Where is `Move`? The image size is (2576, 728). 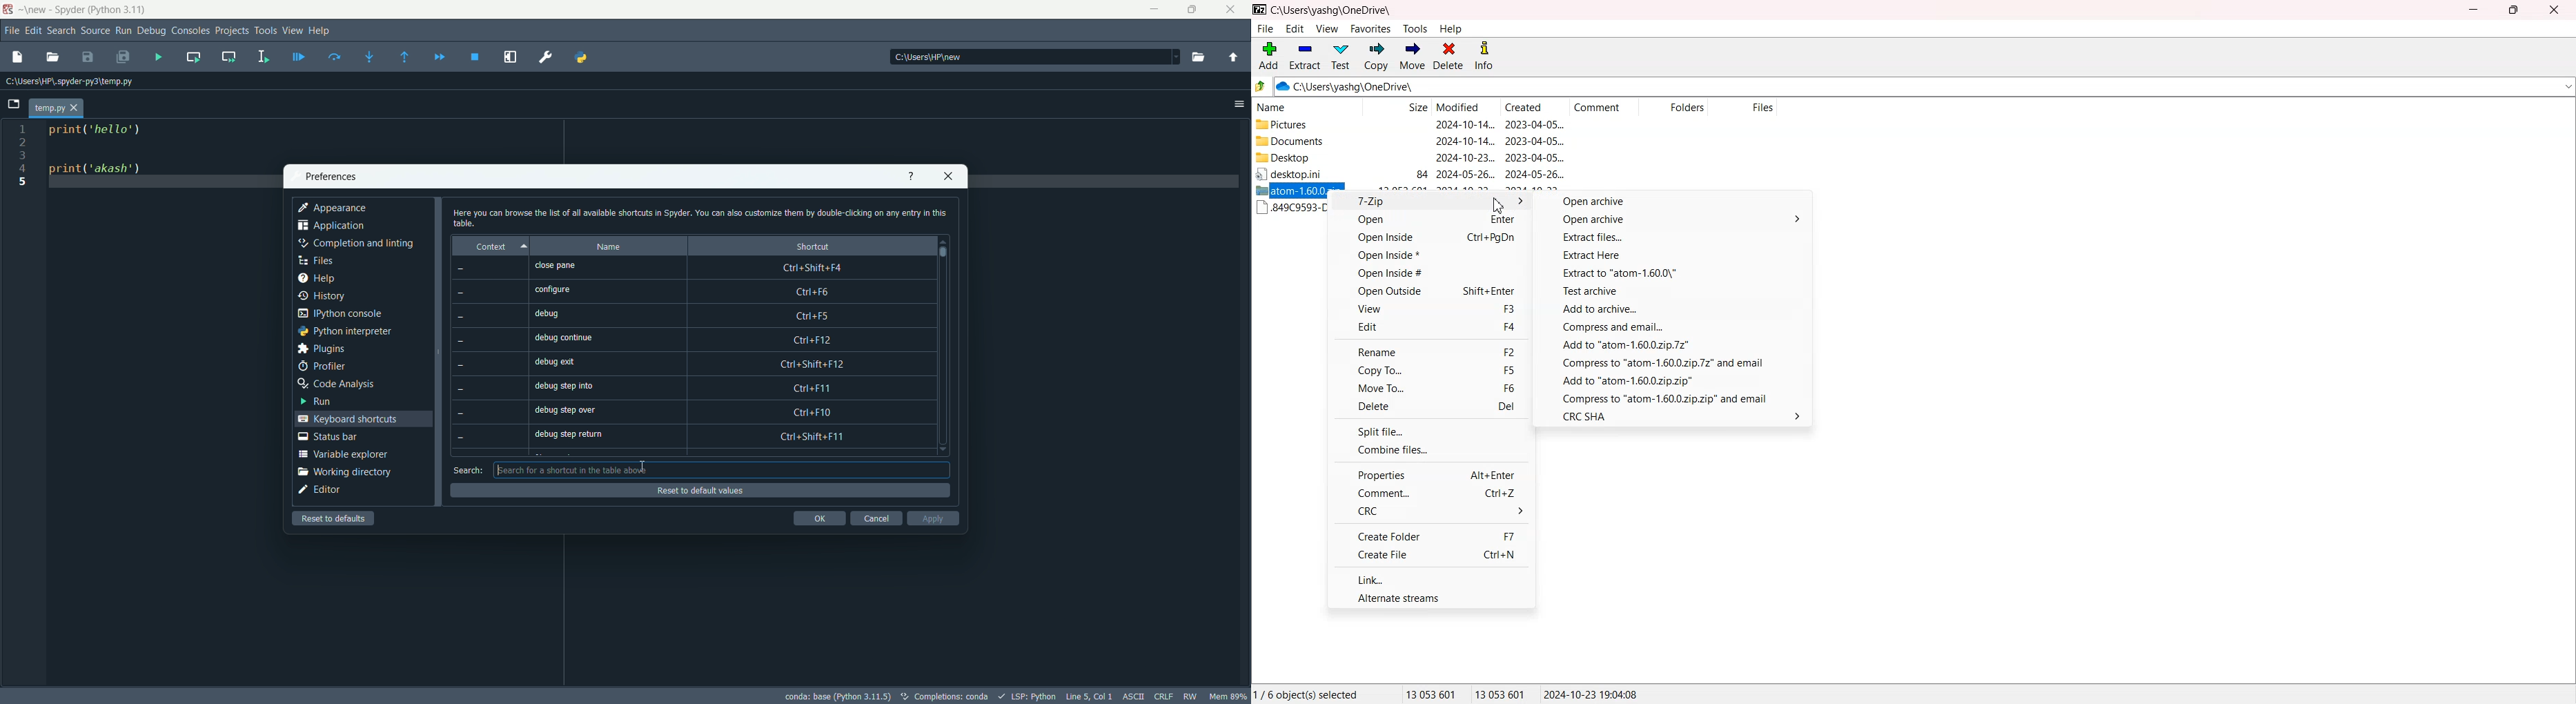 Move is located at coordinates (1412, 57).